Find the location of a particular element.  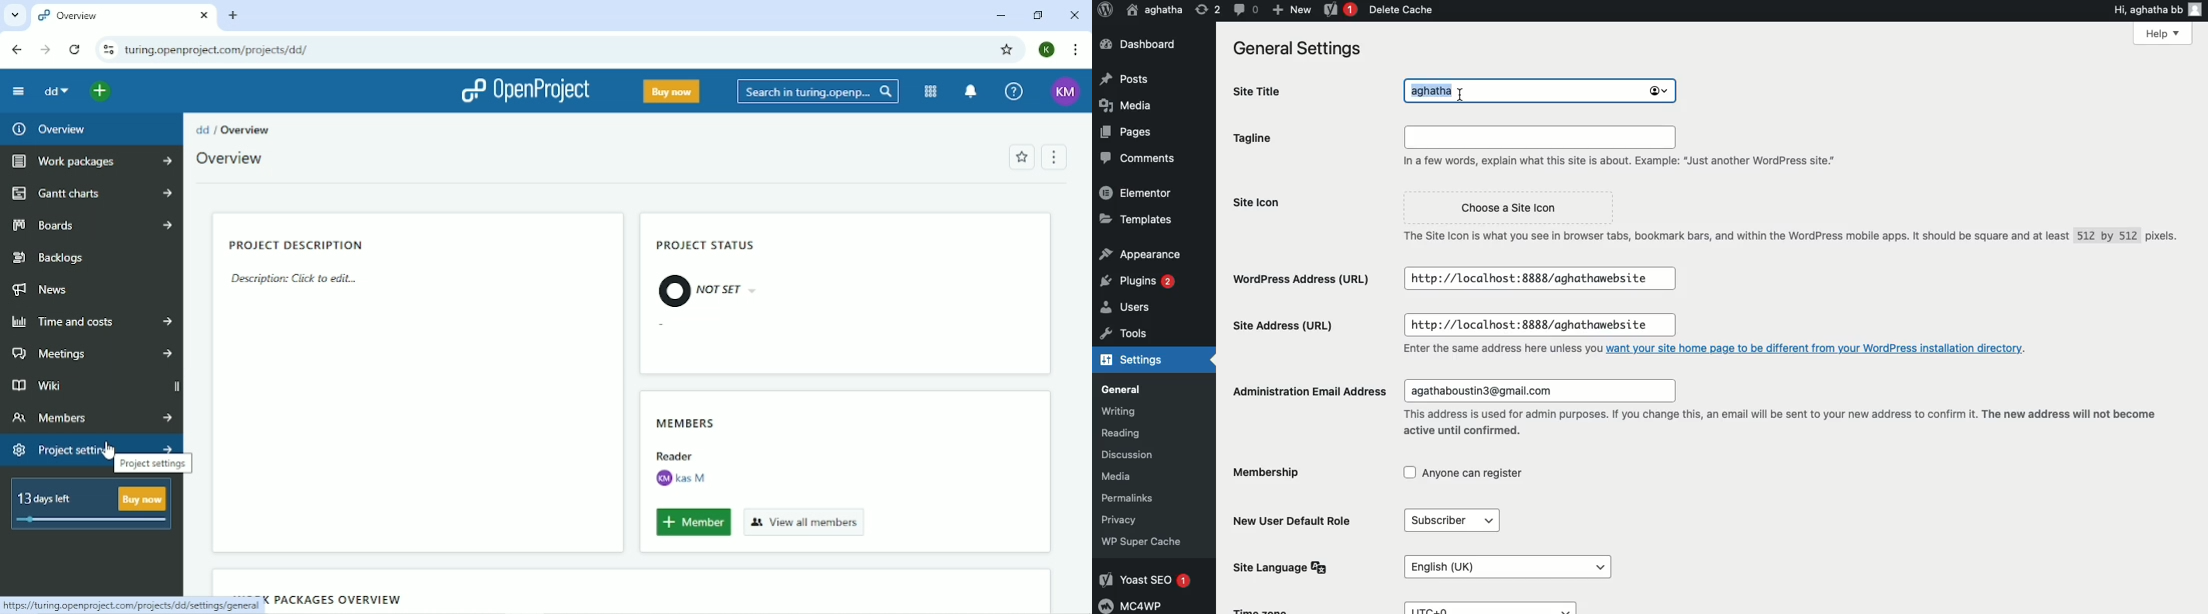

General is located at coordinates (1121, 389).